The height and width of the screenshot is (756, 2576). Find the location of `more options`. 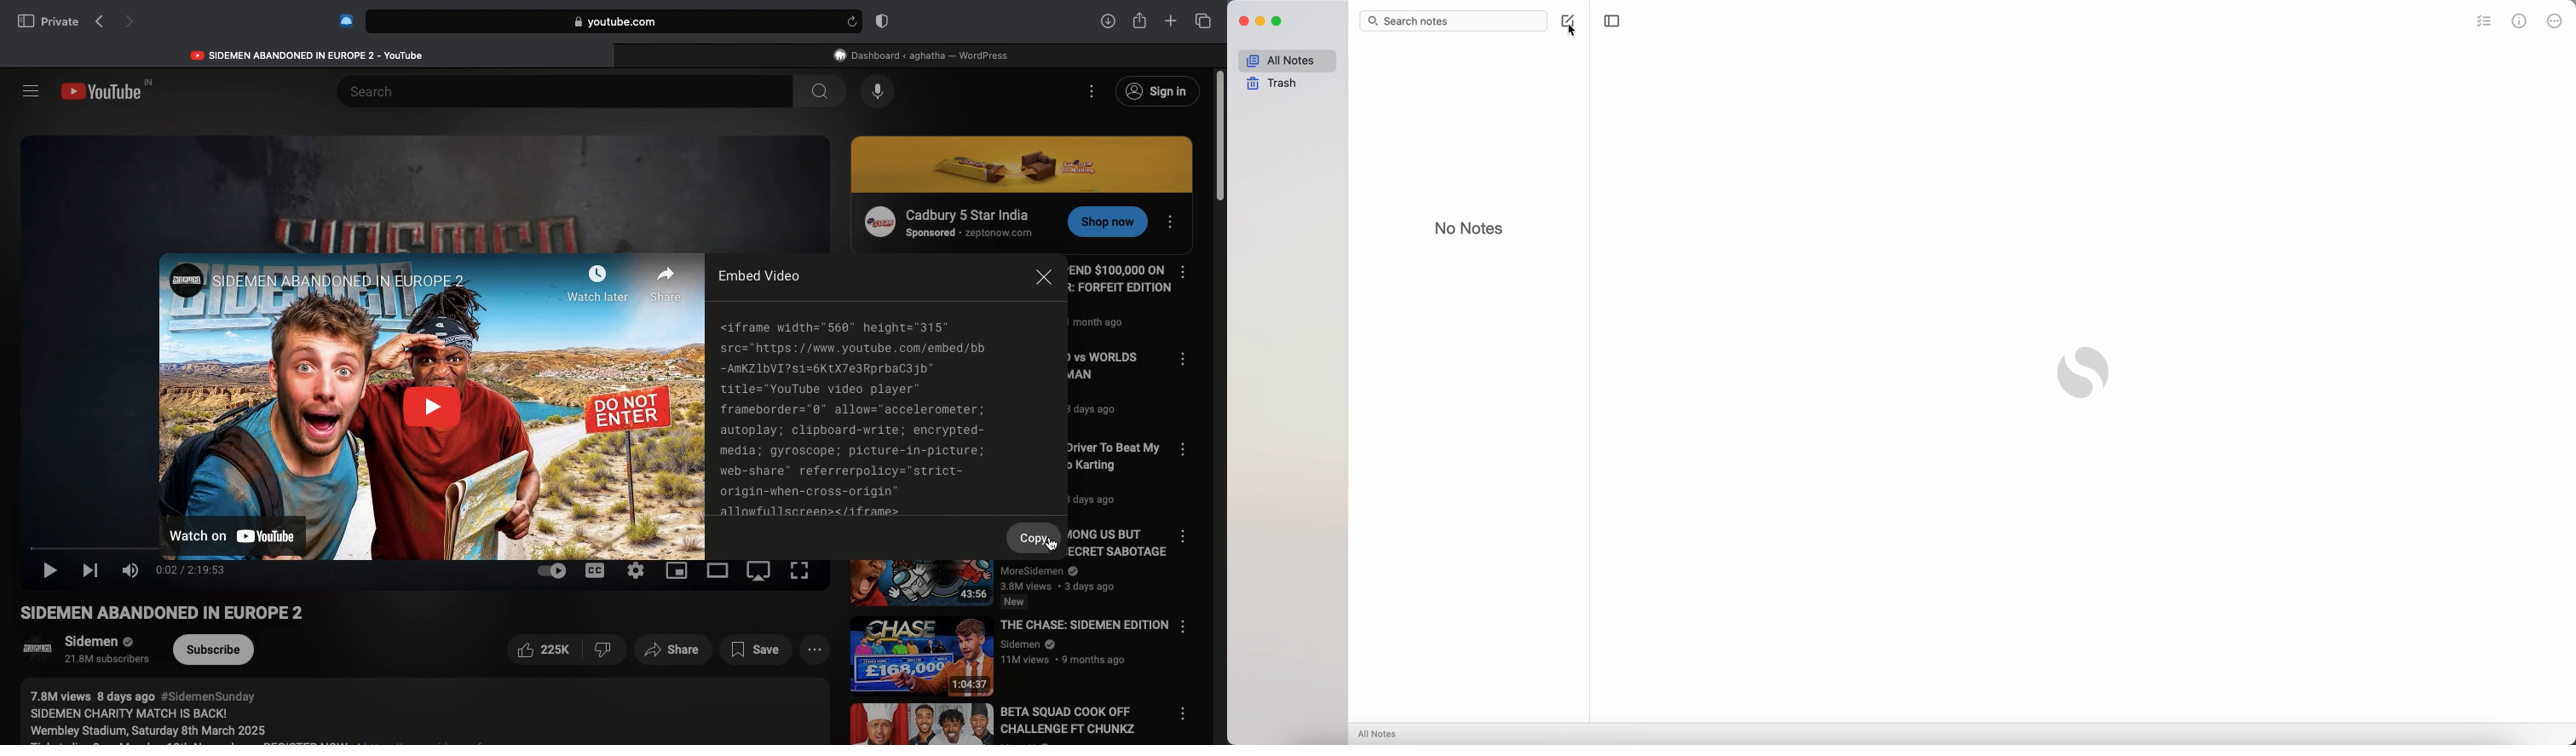

more options is located at coordinates (2556, 21).